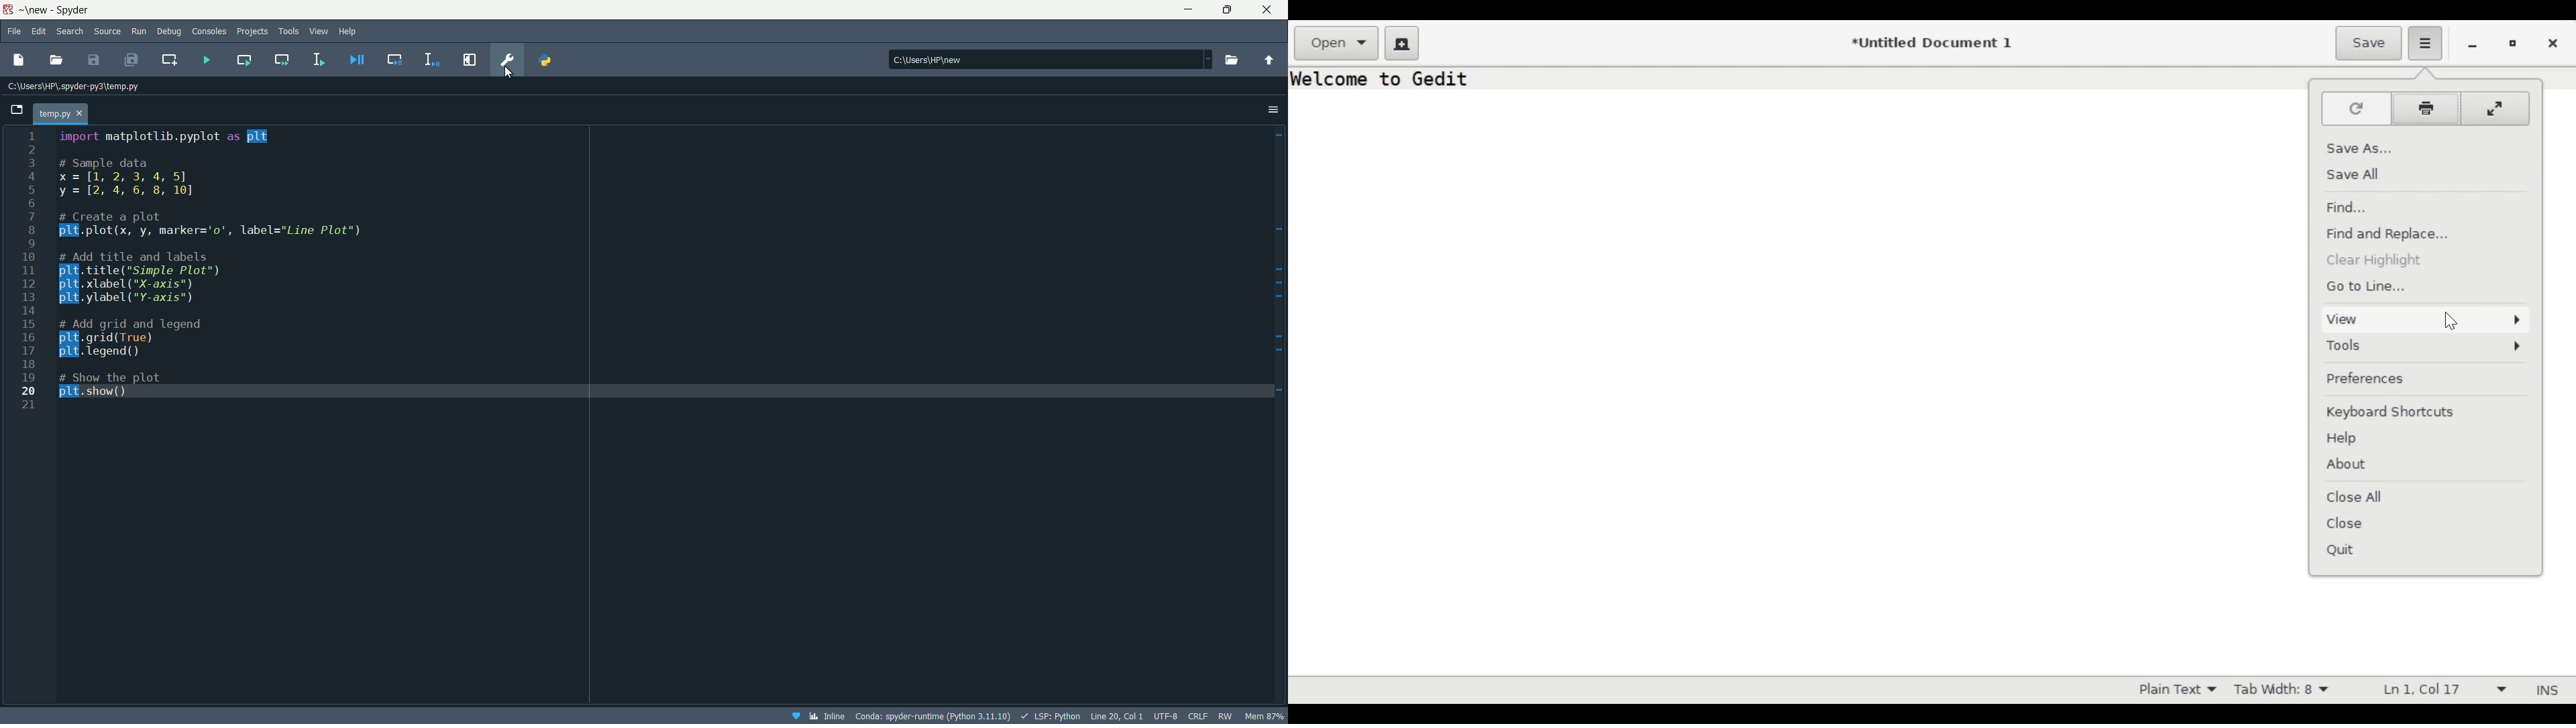 Image resolution: width=2576 pixels, height=728 pixels. I want to click on line numbers, so click(29, 270).